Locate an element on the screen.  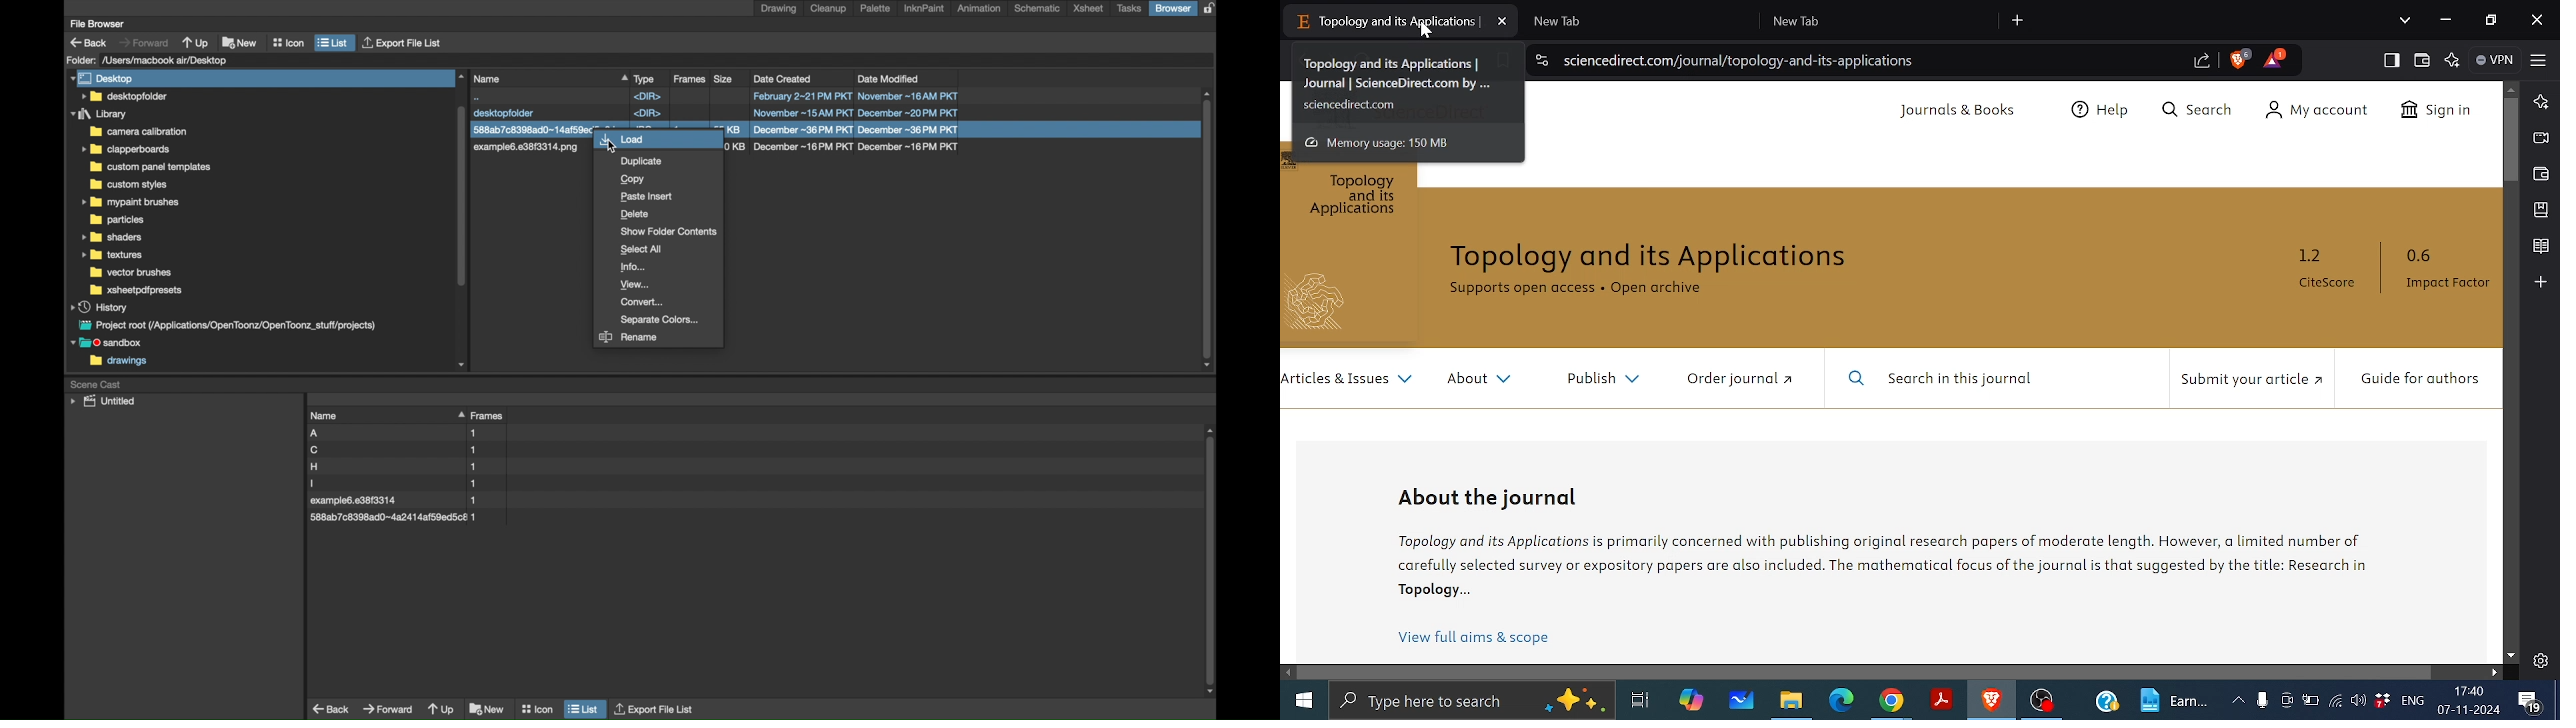
animation is located at coordinates (980, 8).